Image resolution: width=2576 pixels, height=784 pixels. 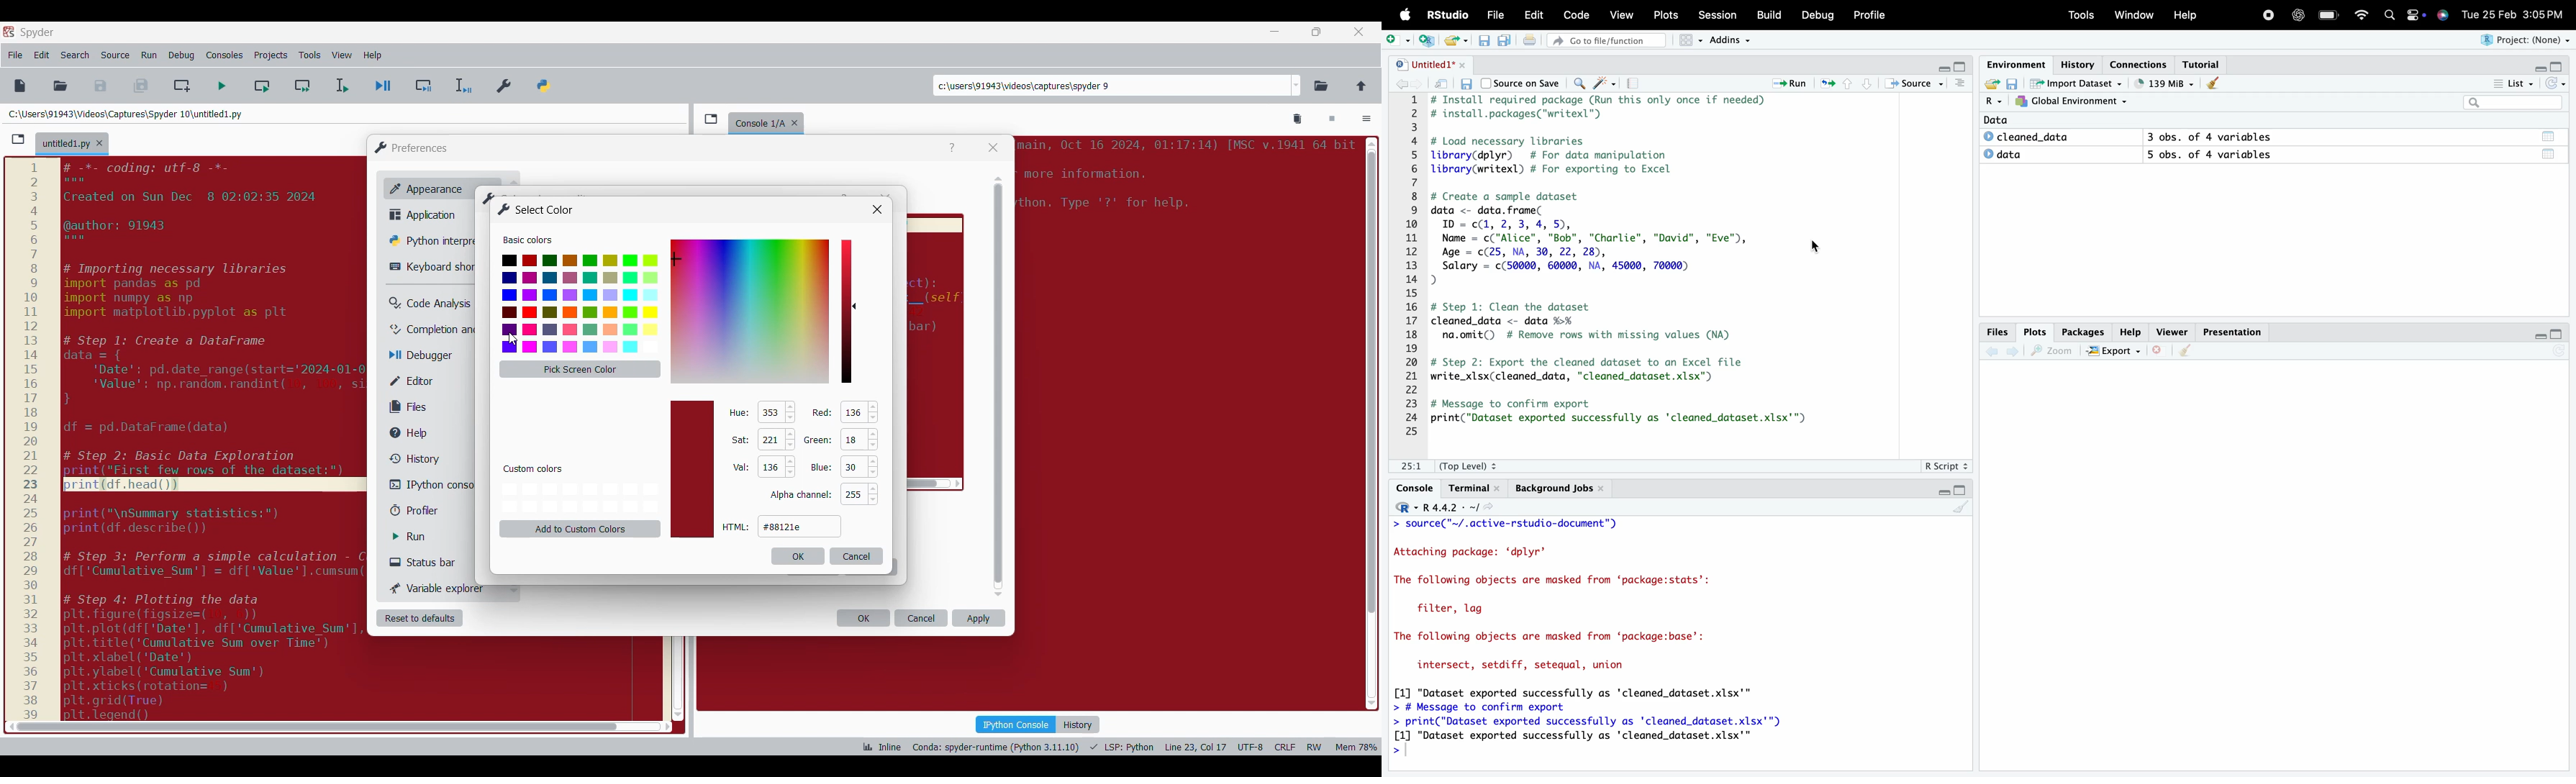 I want to click on OK, so click(x=863, y=618).